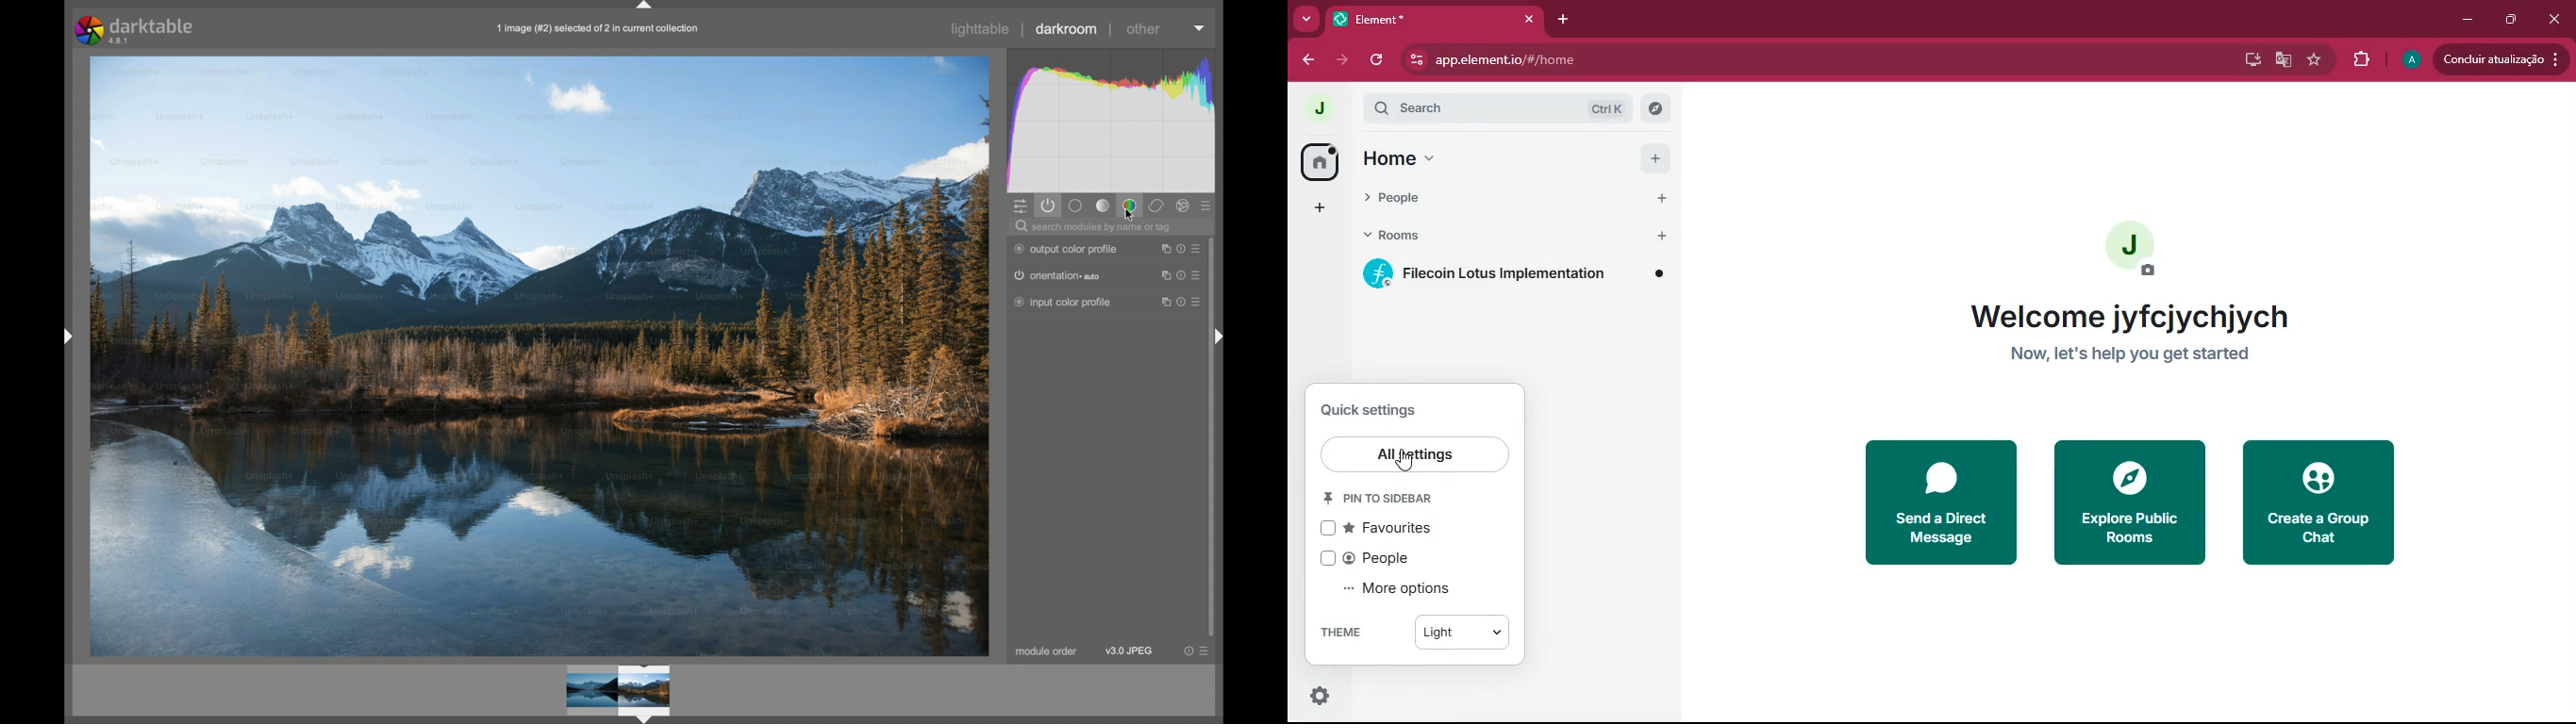  What do you see at coordinates (66, 337) in the screenshot?
I see `drag handle` at bounding box center [66, 337].